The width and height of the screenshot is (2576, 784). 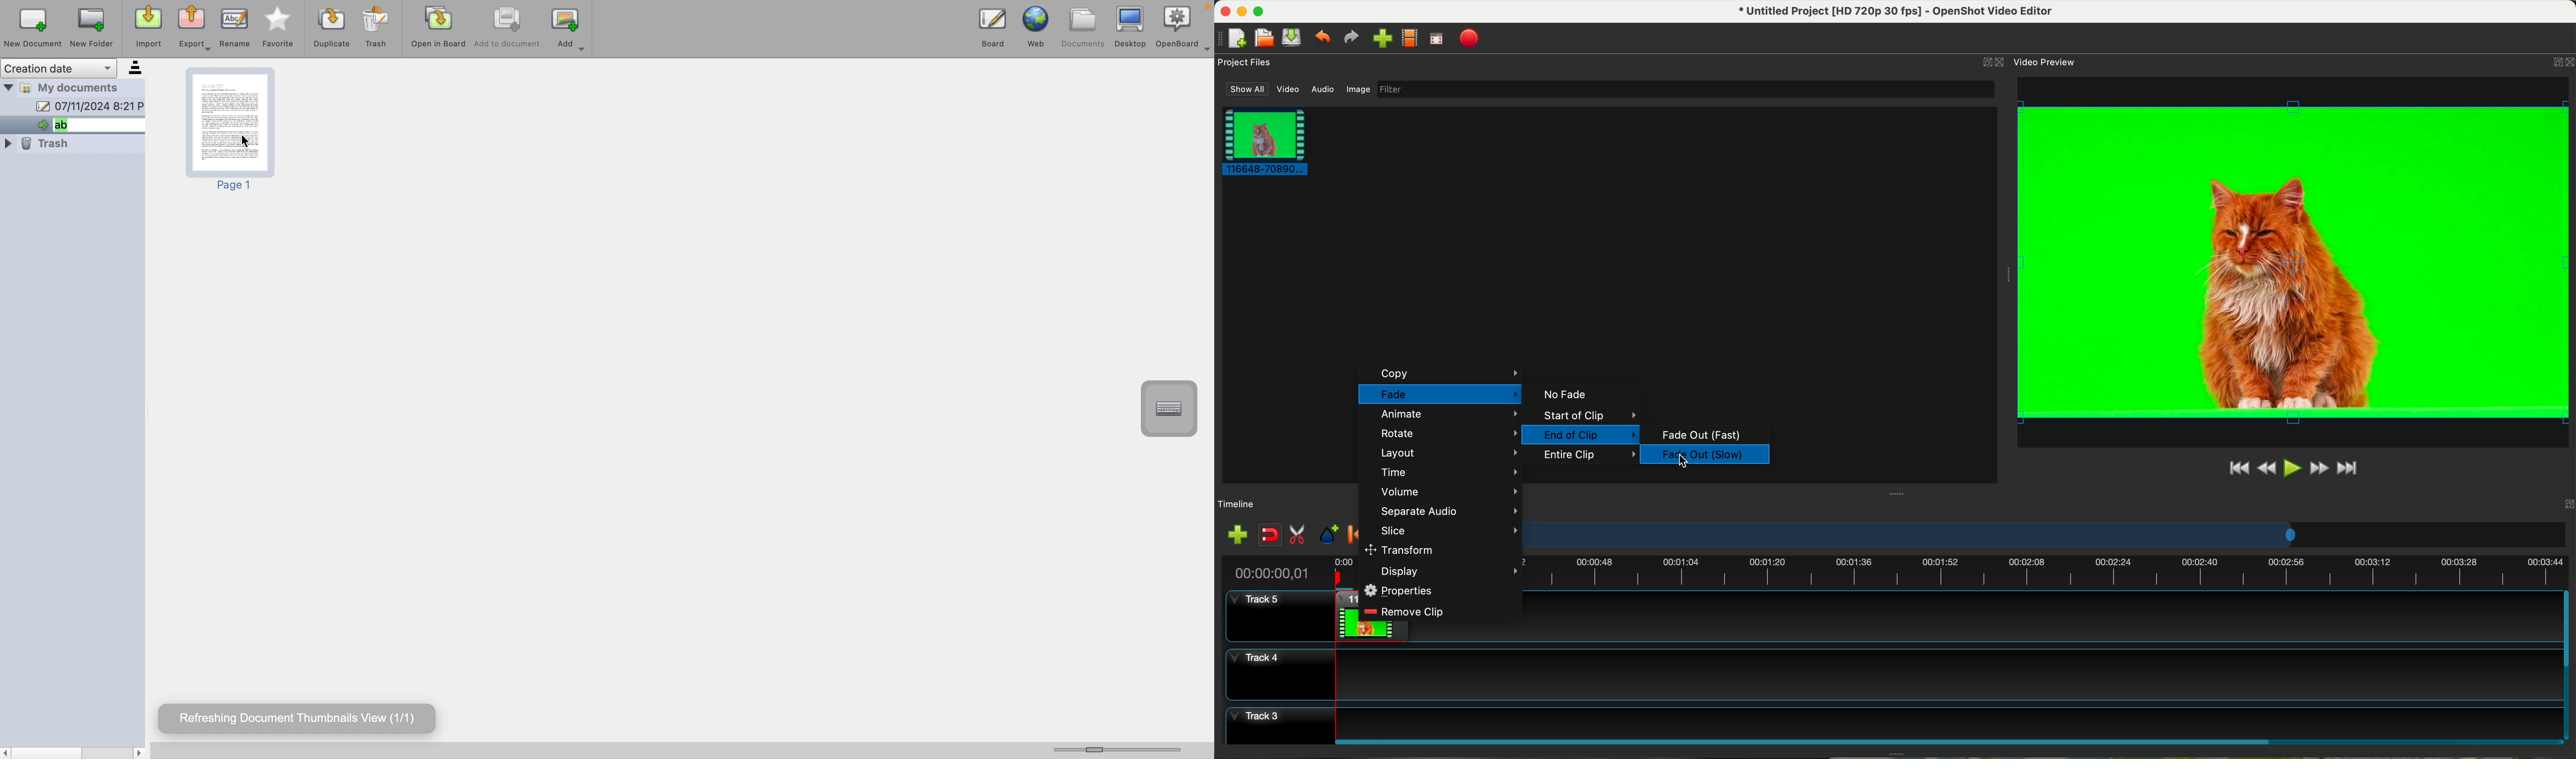 I want to click on open project, so click(x=1265, y=38).